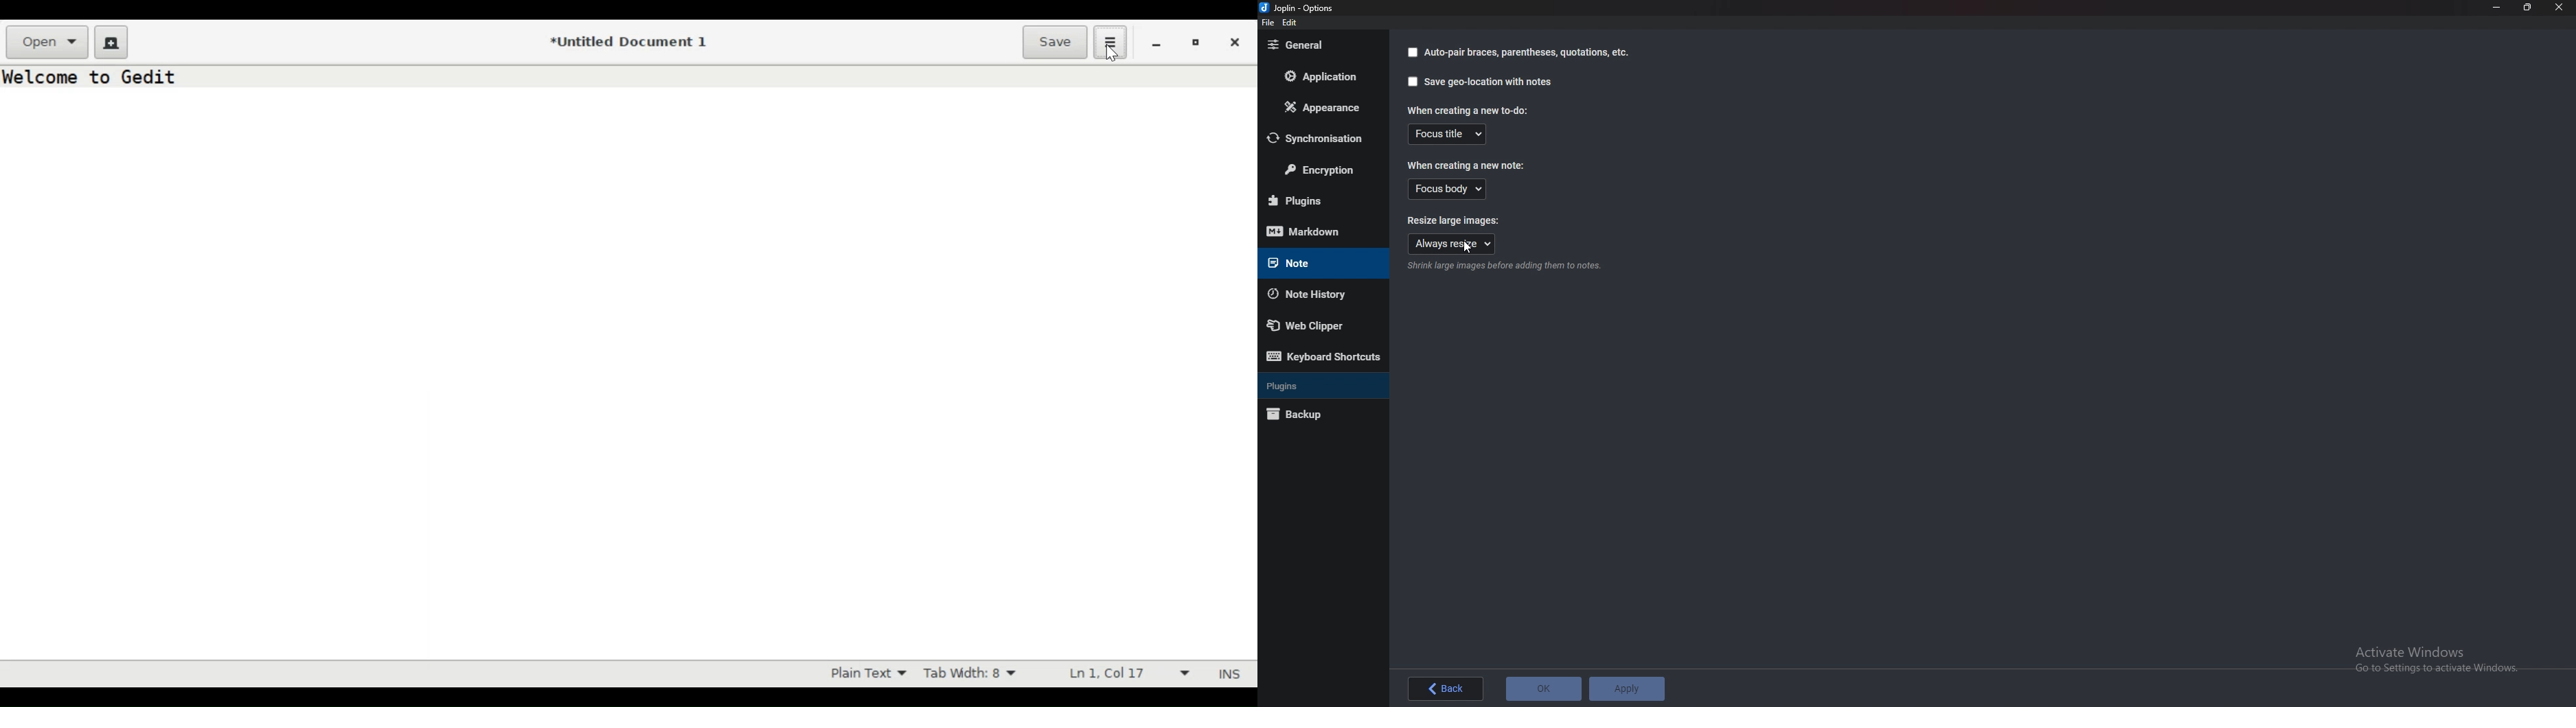 Image resolution: width=2576 pixels, height=728 pixels. Describe the element at coordinates (1323, 170) in the screenshot. I see `Encryption` at that location.